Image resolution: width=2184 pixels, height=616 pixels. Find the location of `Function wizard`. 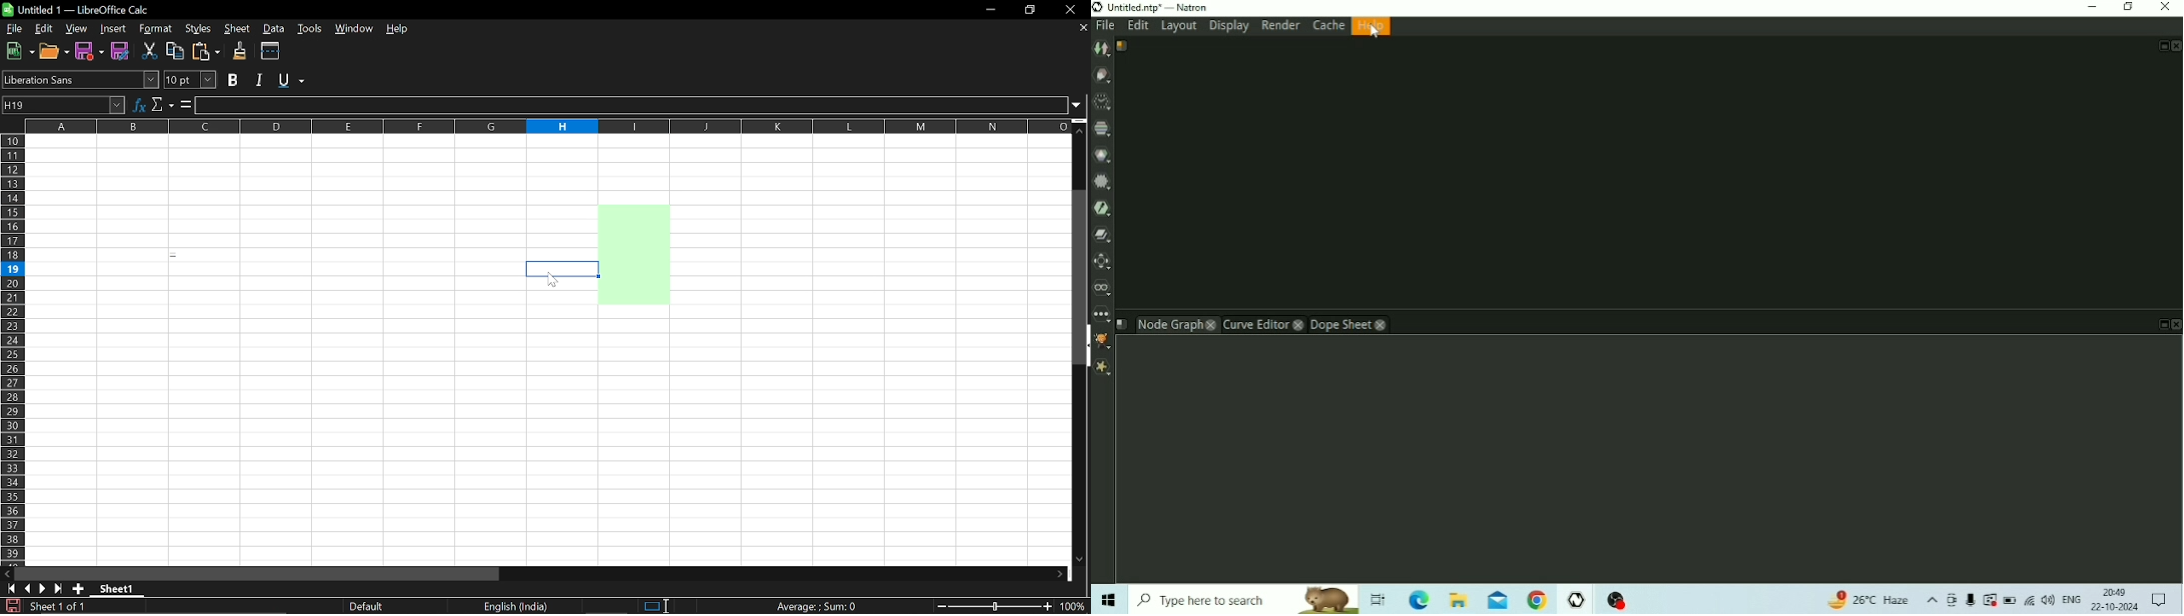

Function wizard is located at coordinates (138, 105).